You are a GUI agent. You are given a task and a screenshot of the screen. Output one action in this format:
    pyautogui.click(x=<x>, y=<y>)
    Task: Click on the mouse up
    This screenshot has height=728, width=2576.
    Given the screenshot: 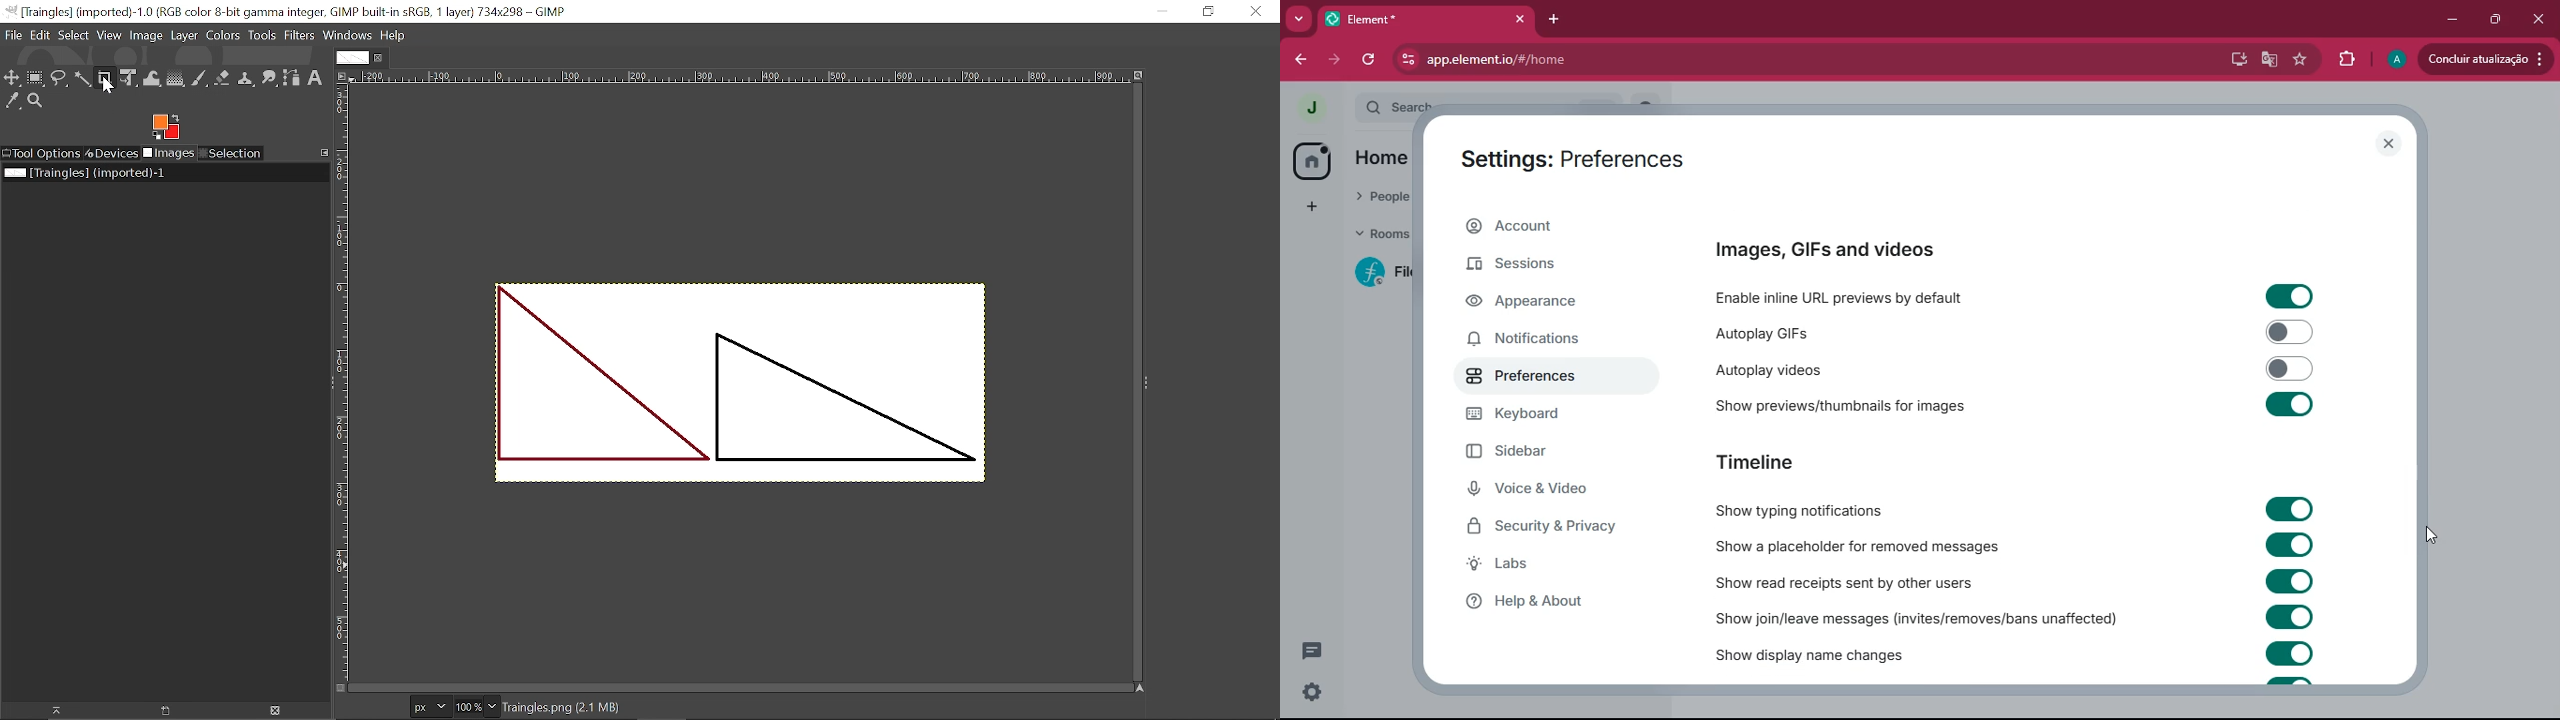 What is the action you would take?
    pyautogui.click(x=2433, y=533)
    